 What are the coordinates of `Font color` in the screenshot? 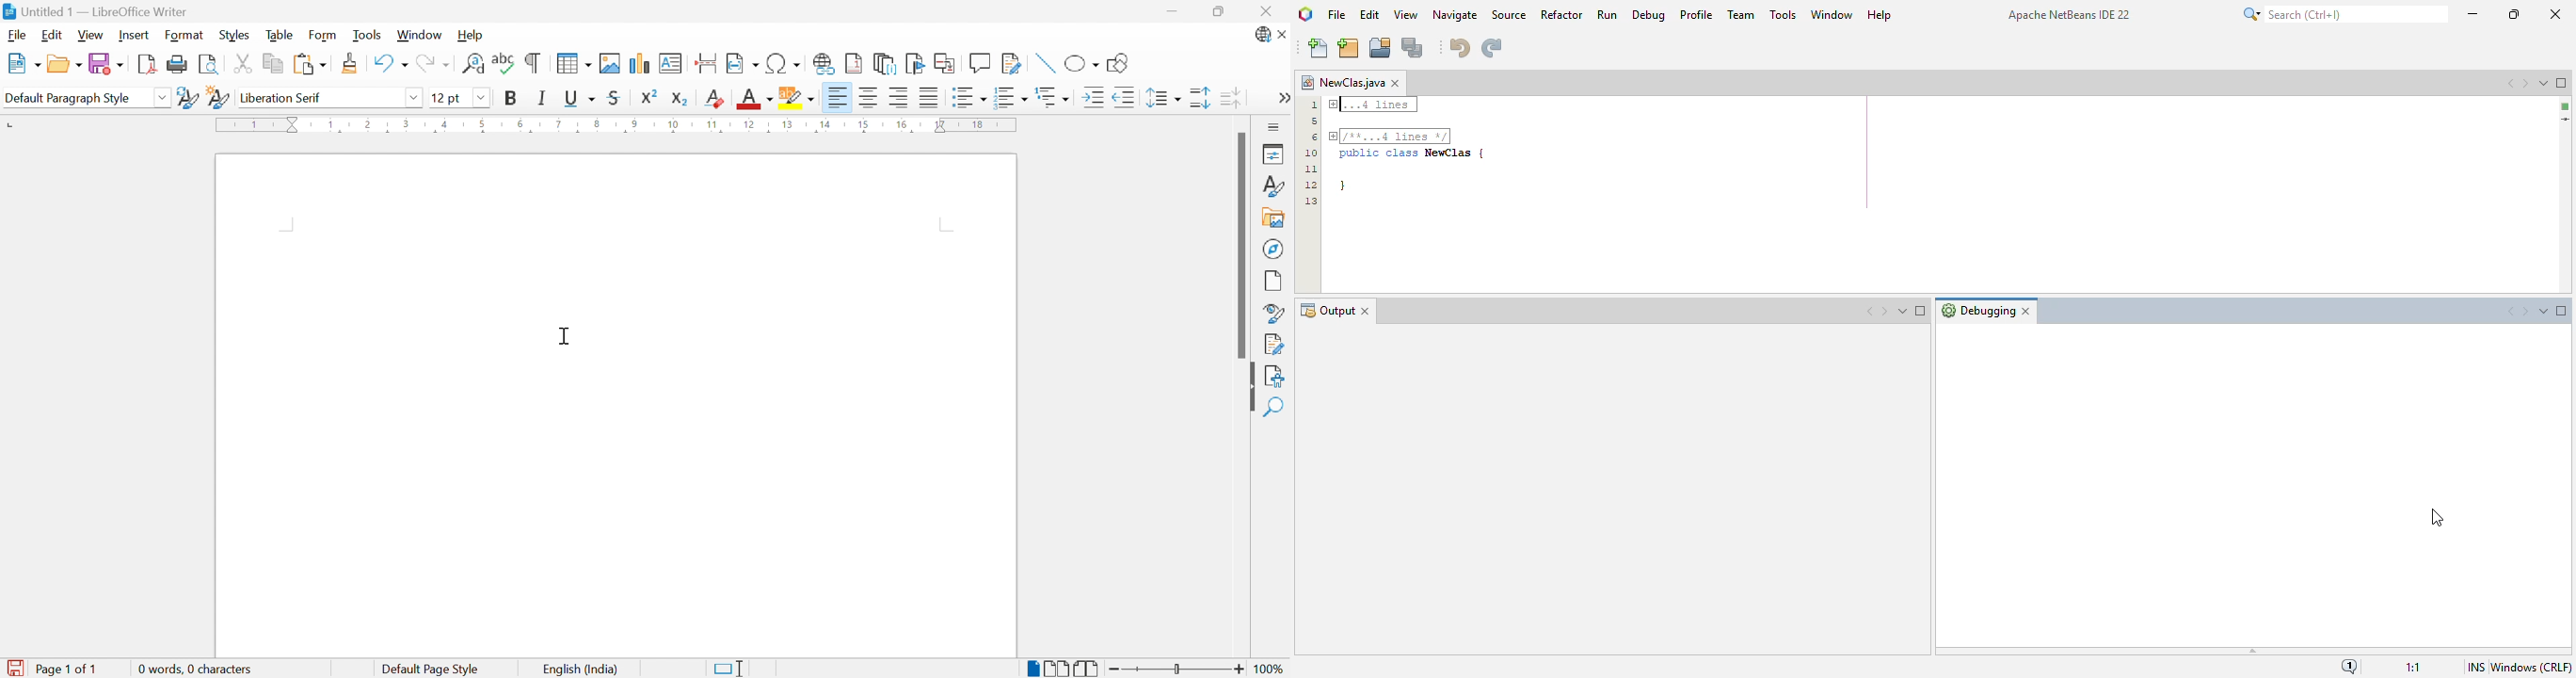 It's located at (757, 99).